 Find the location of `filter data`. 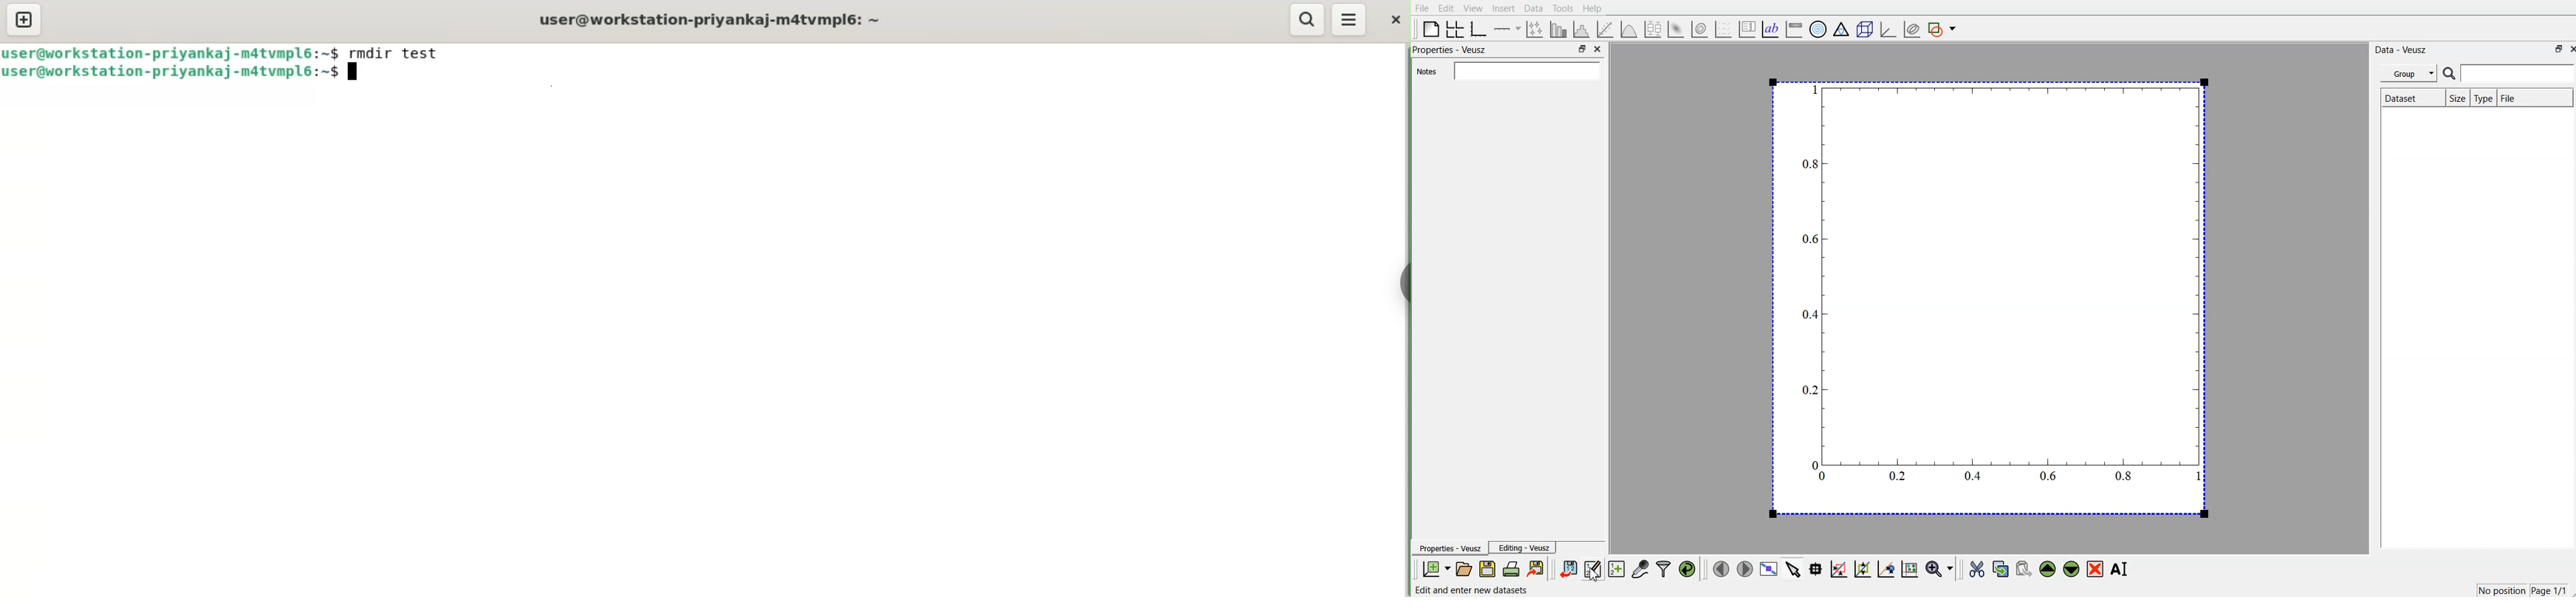

filter data is located at coordinates (1663, 569).